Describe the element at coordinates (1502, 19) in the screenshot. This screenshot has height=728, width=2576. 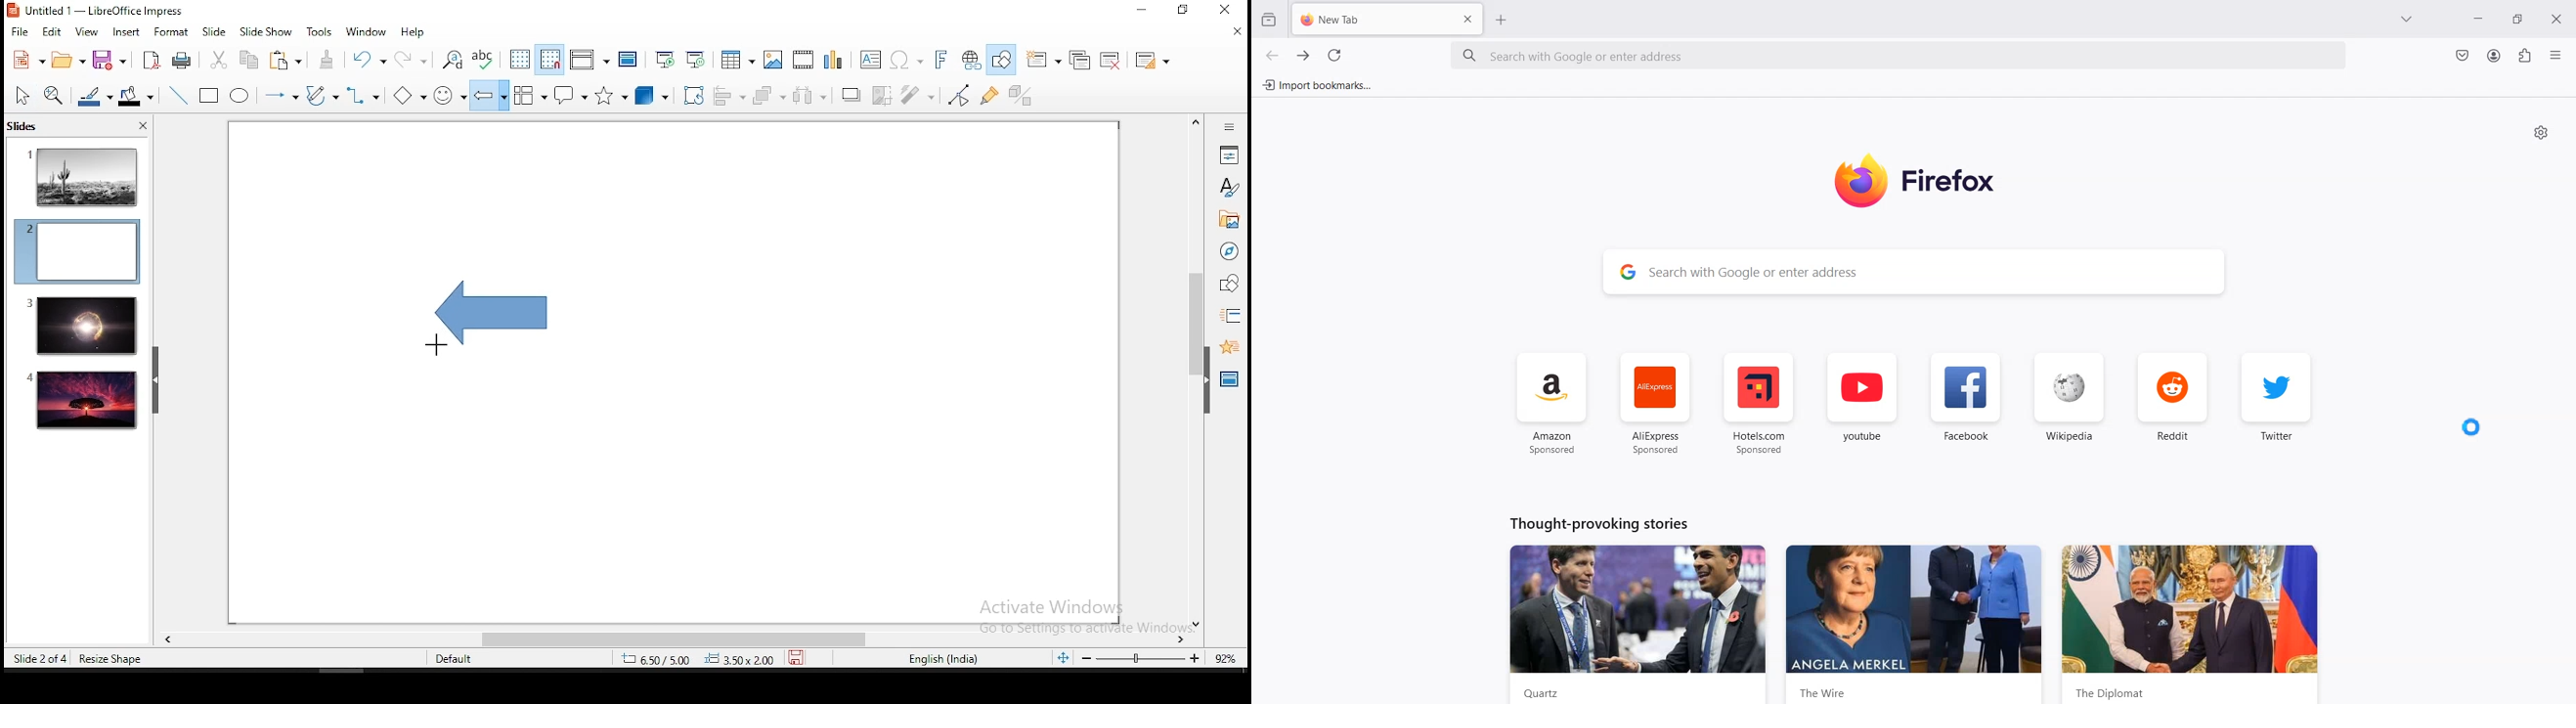
I see `Add New Tab` at that location.